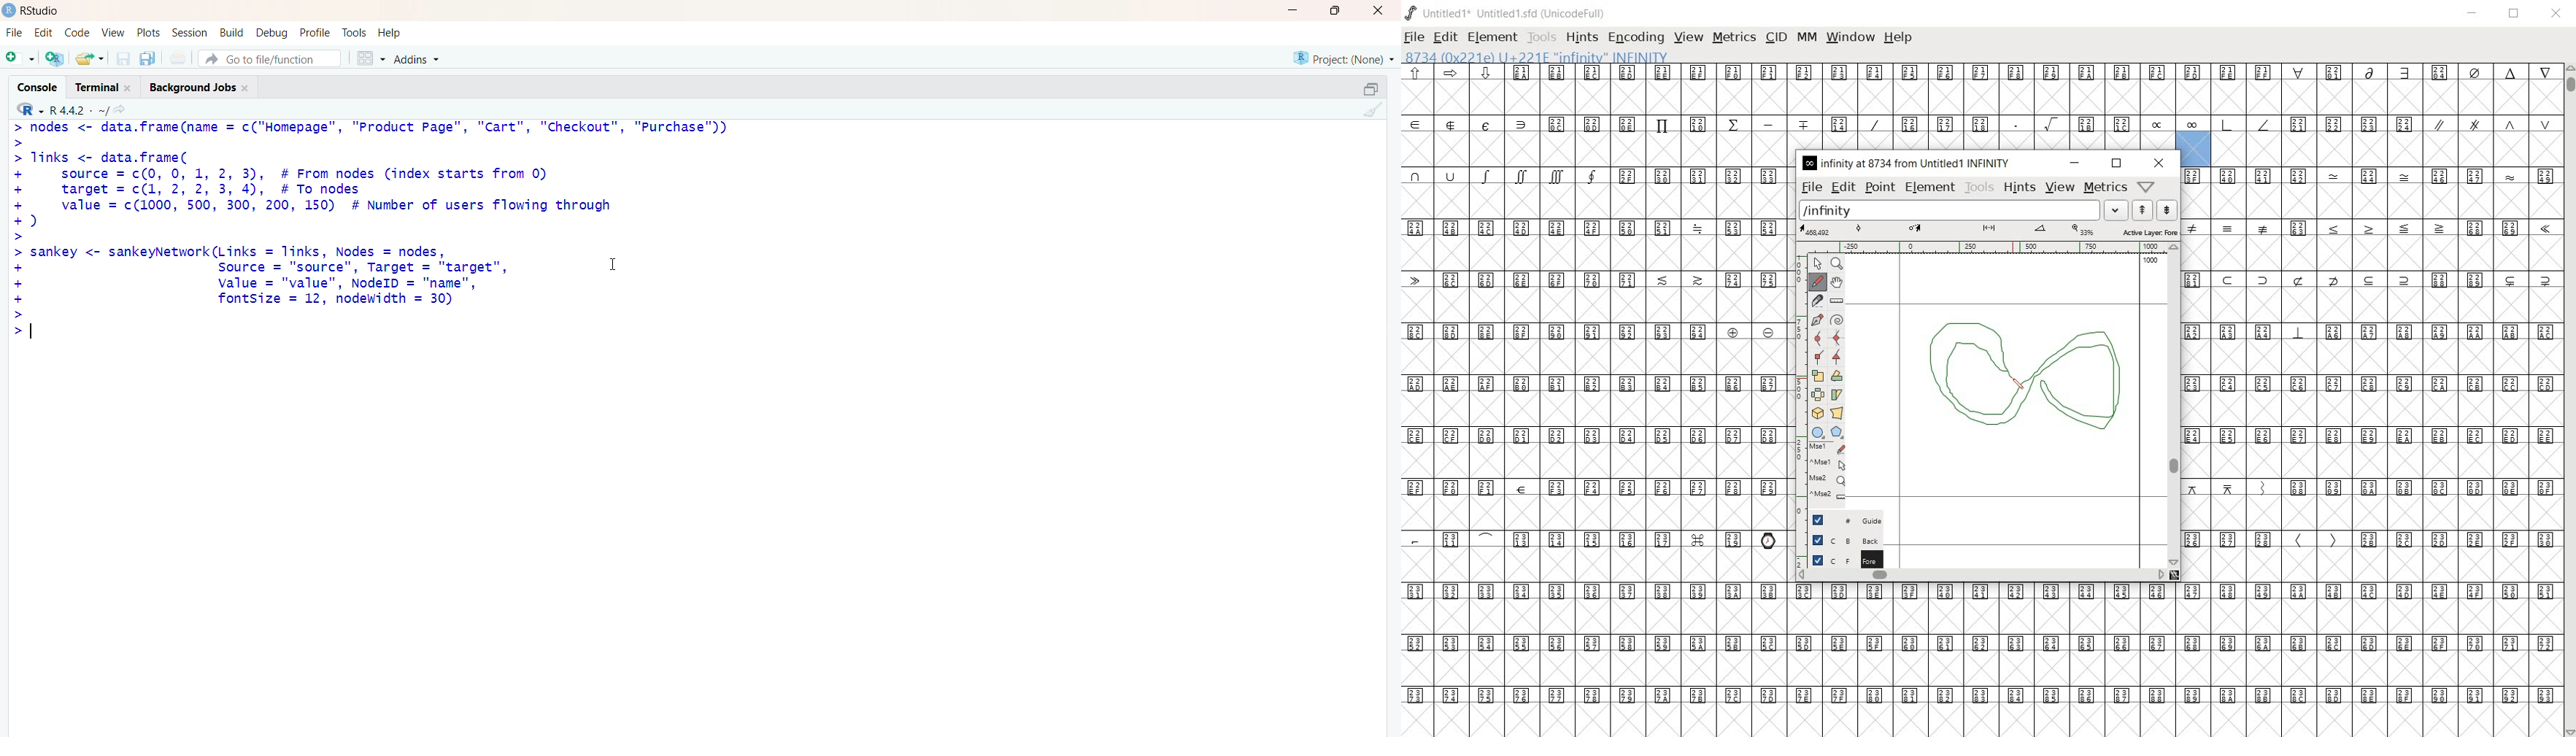  What do you see at coordinates (55, 60) in the screenshot?
I see `add file` at bounding box center [55, 60].